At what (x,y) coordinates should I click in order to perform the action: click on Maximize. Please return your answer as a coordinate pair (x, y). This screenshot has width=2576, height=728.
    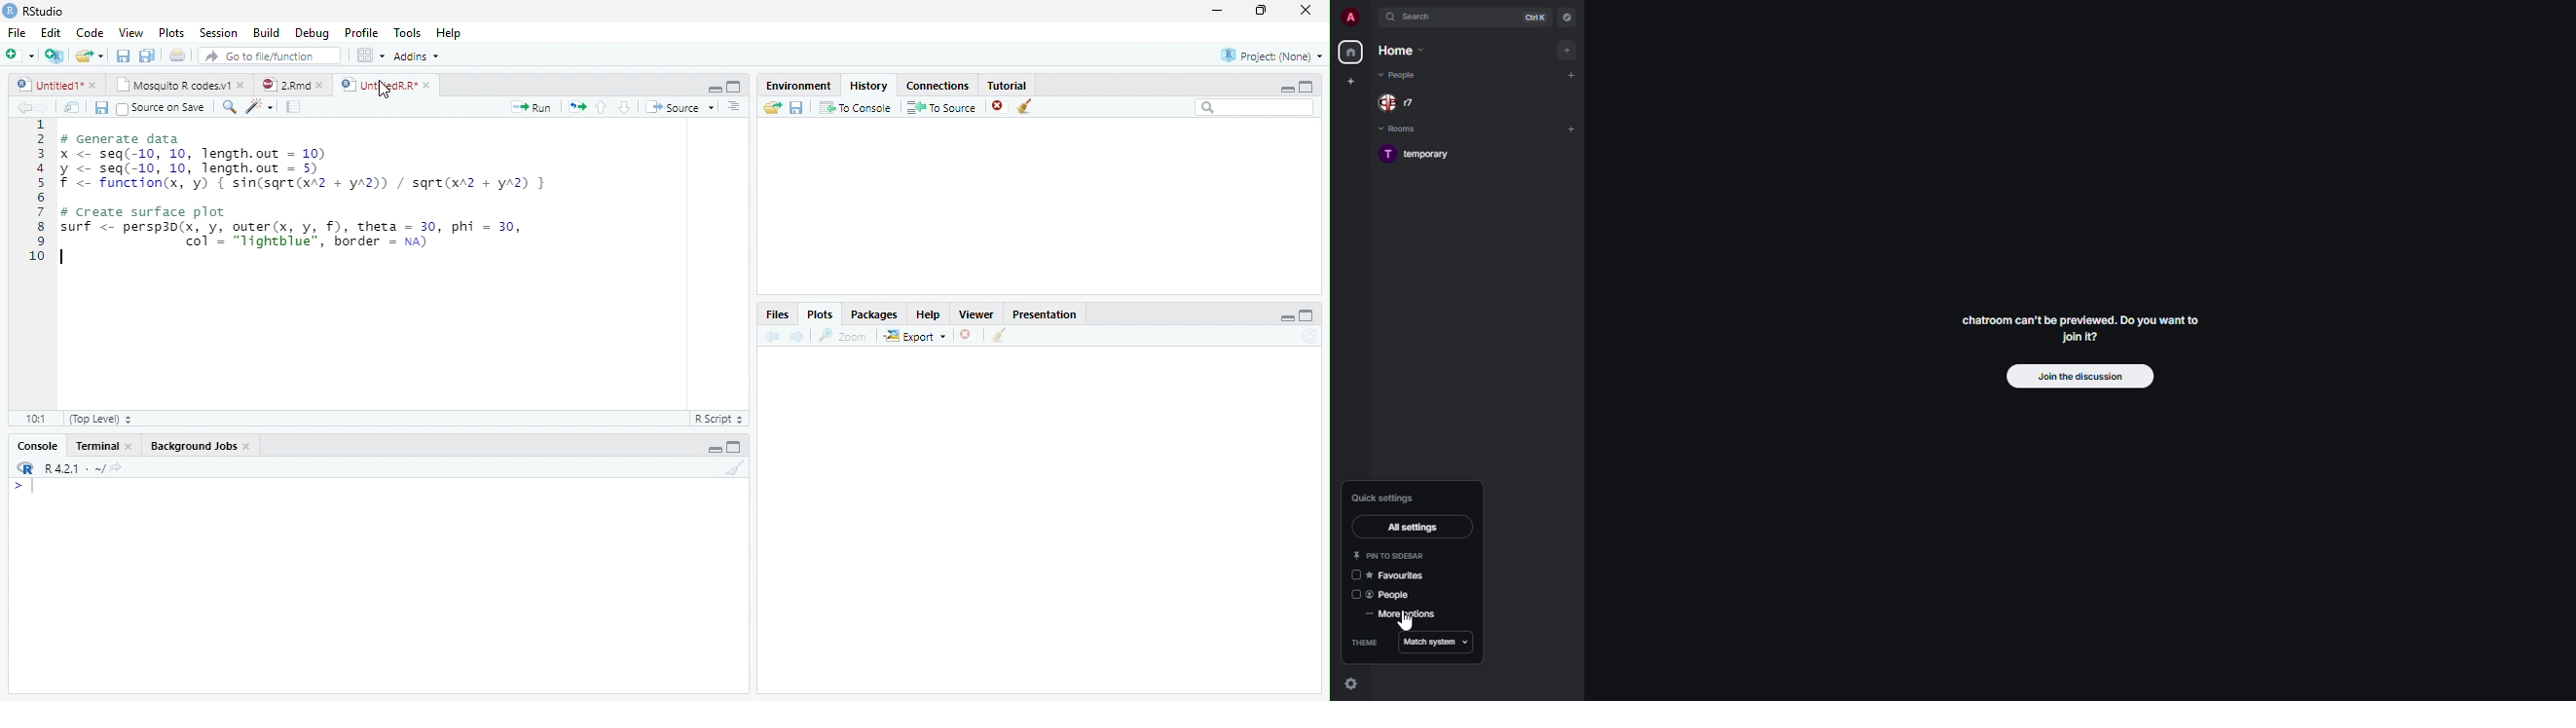
    Looking at the image, I should click on (733, 449).